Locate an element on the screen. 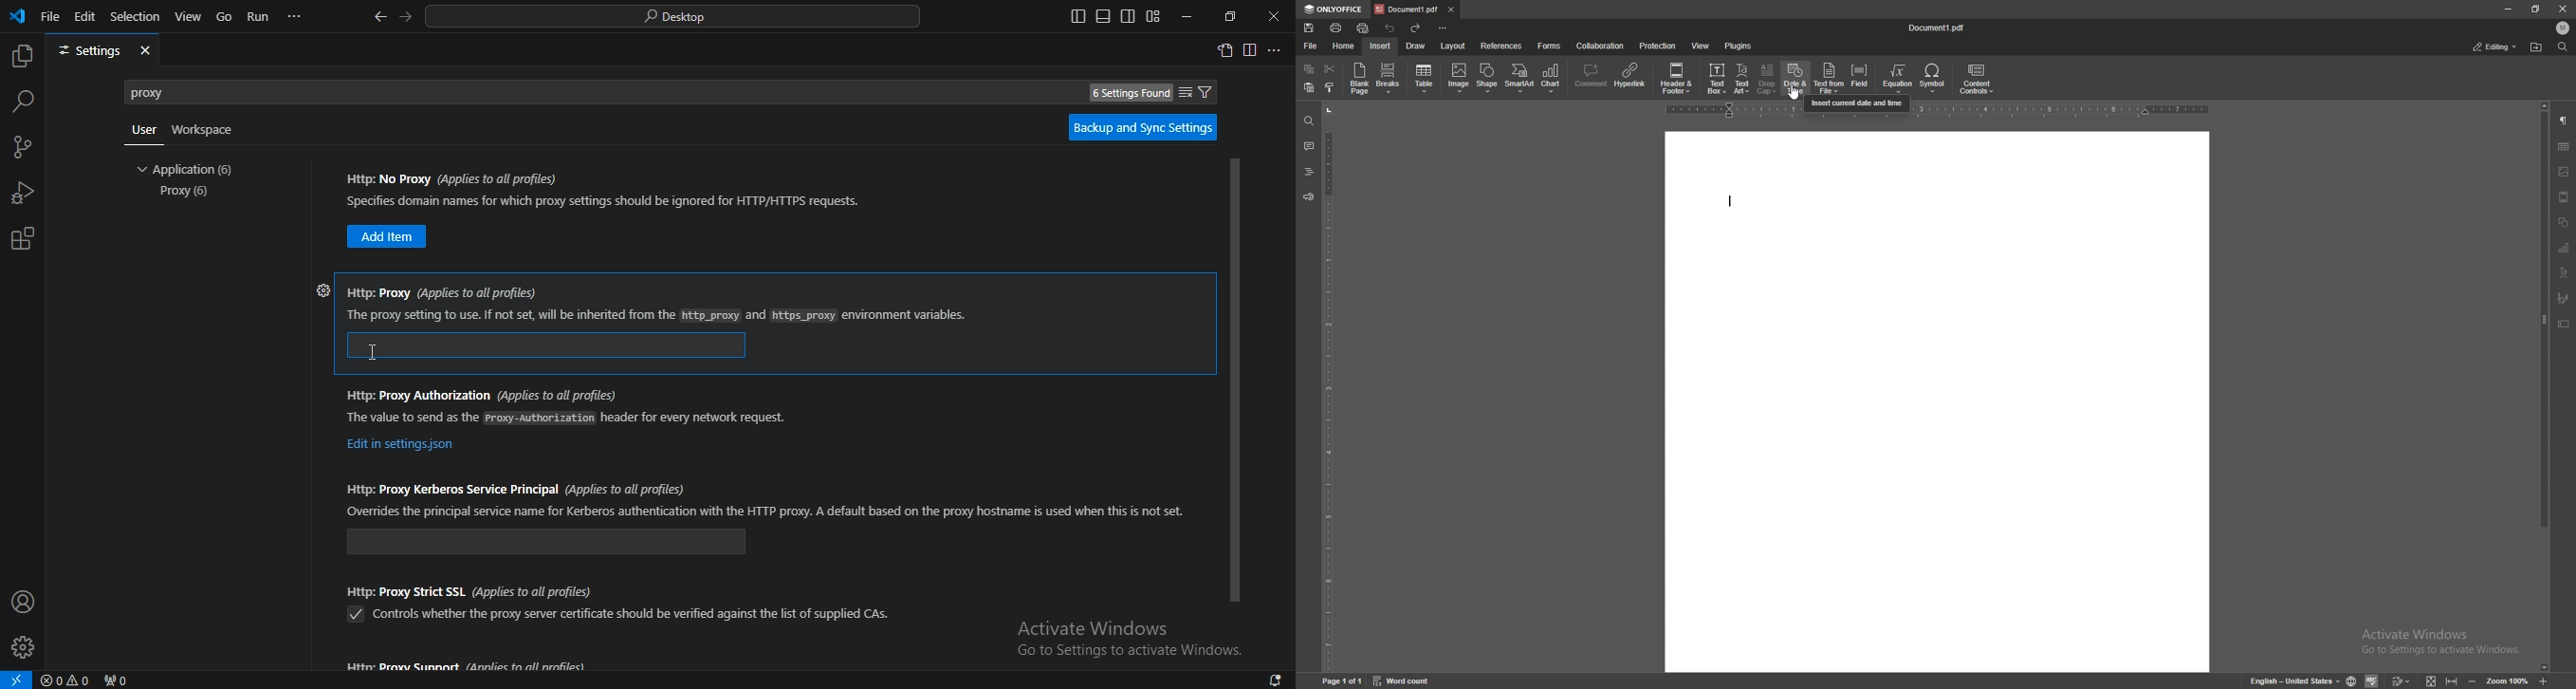 Image resolution: width=2576 pixels, height=700 pixels. undo is located at coordinates (1393, 28).